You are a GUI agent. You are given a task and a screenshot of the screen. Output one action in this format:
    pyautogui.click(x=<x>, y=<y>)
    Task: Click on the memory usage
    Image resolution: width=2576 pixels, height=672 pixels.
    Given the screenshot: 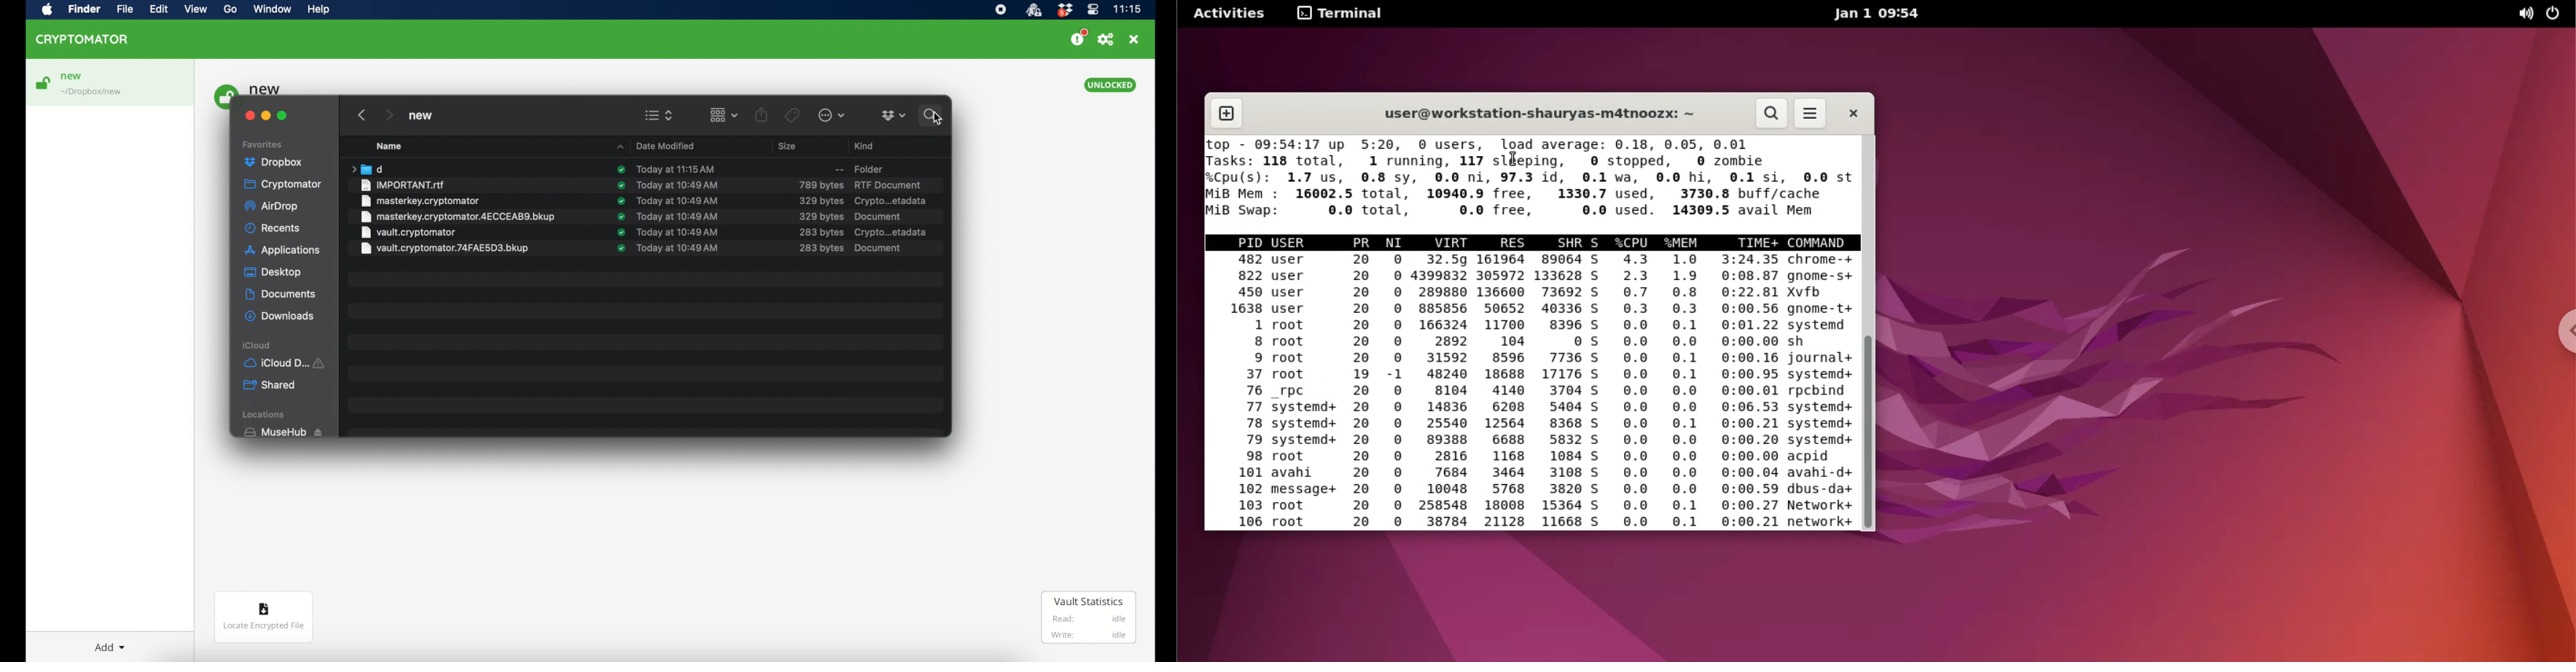 What is the action you would take?
    pyautogui.click(x=1686, y=393)
    